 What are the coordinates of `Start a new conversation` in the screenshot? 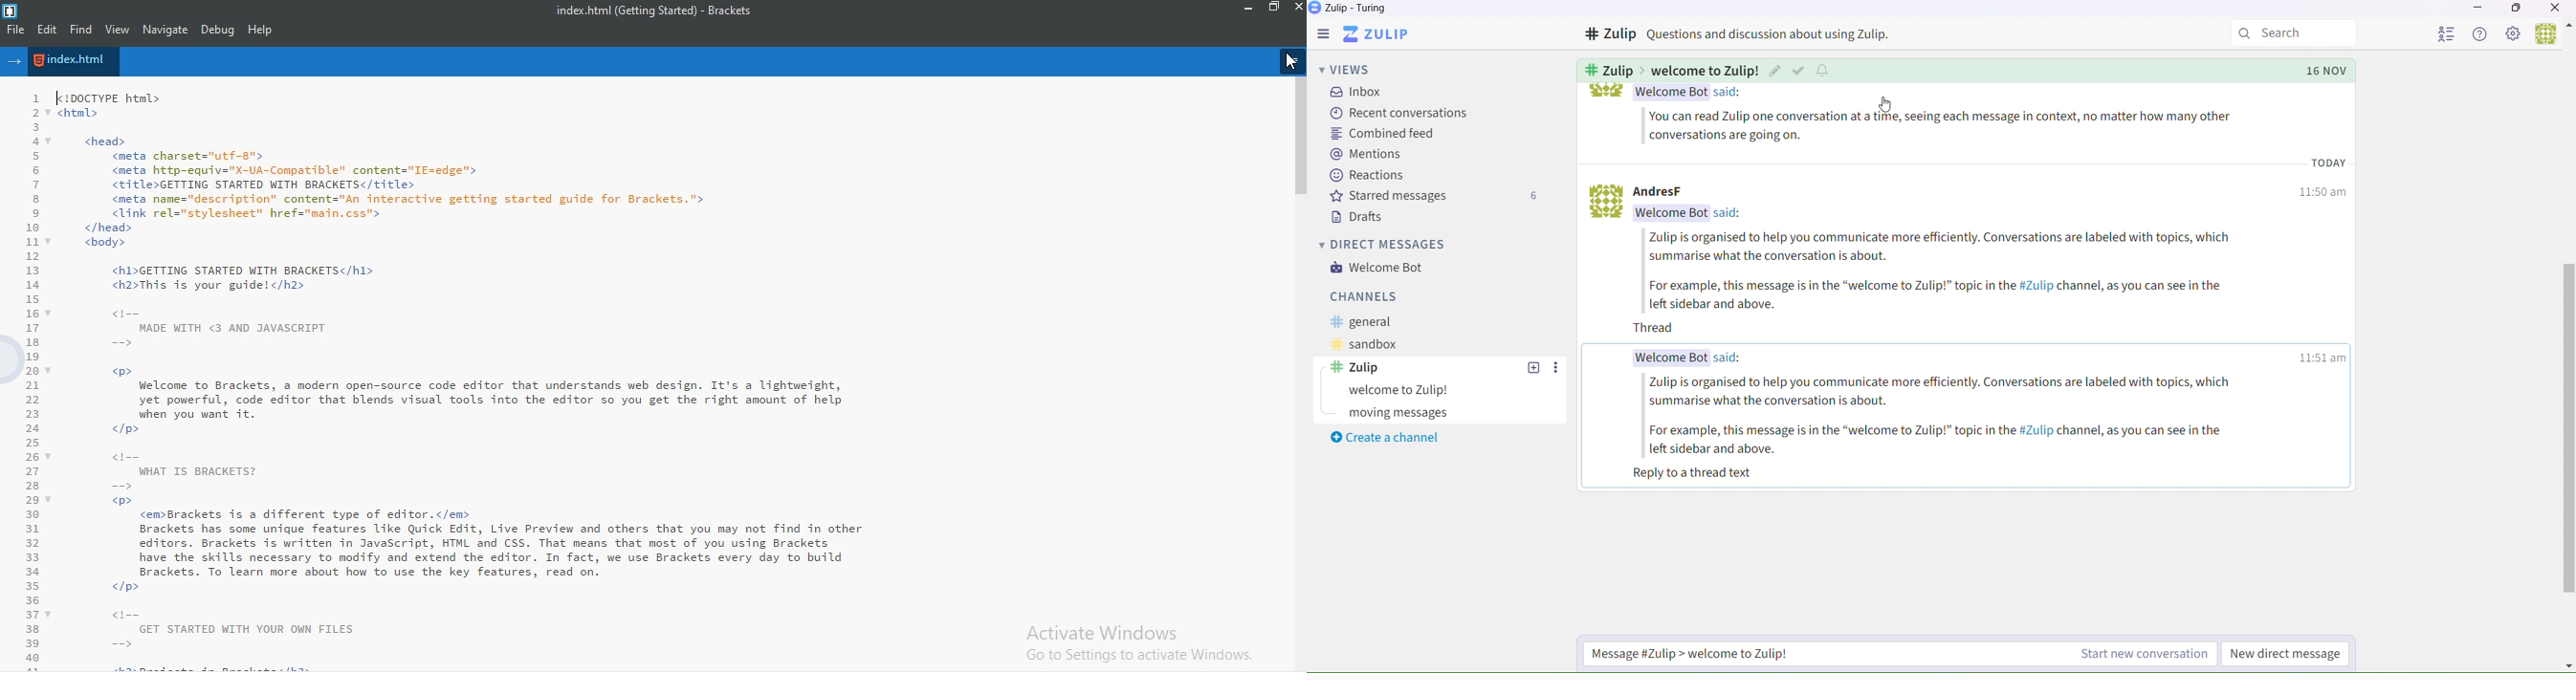 It's located at (2139, 656).